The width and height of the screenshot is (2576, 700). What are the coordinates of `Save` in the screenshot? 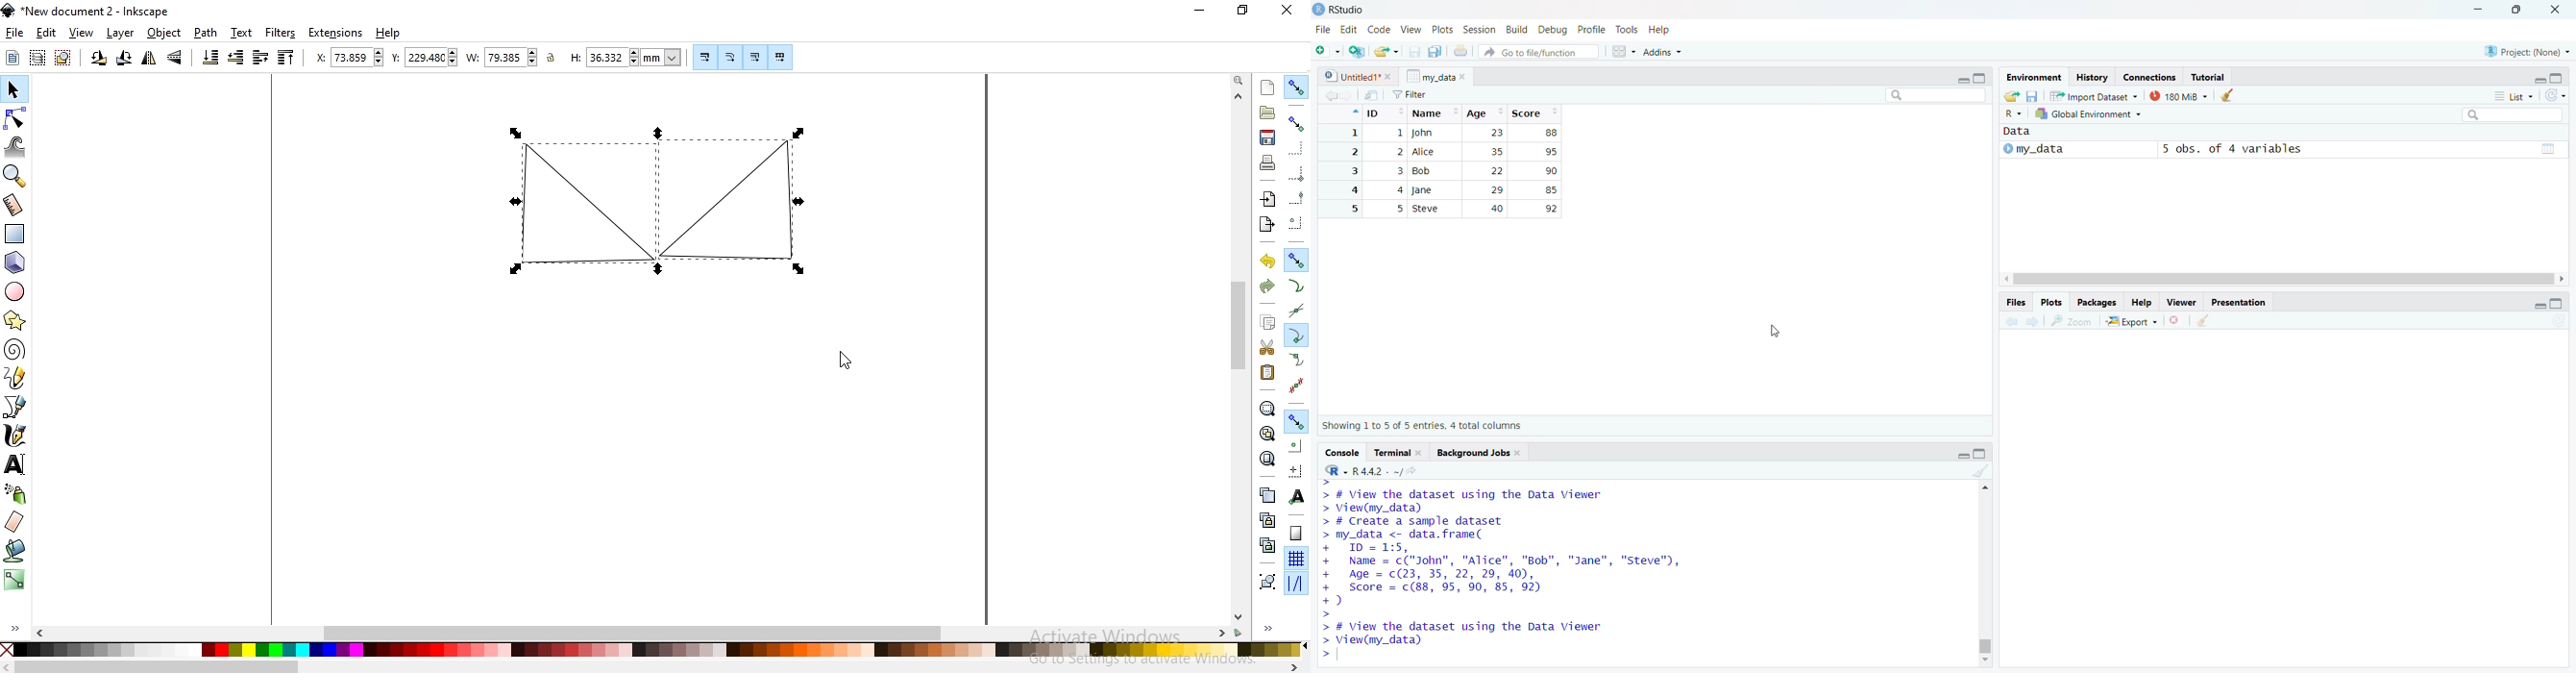 It's located at (1398, 95).